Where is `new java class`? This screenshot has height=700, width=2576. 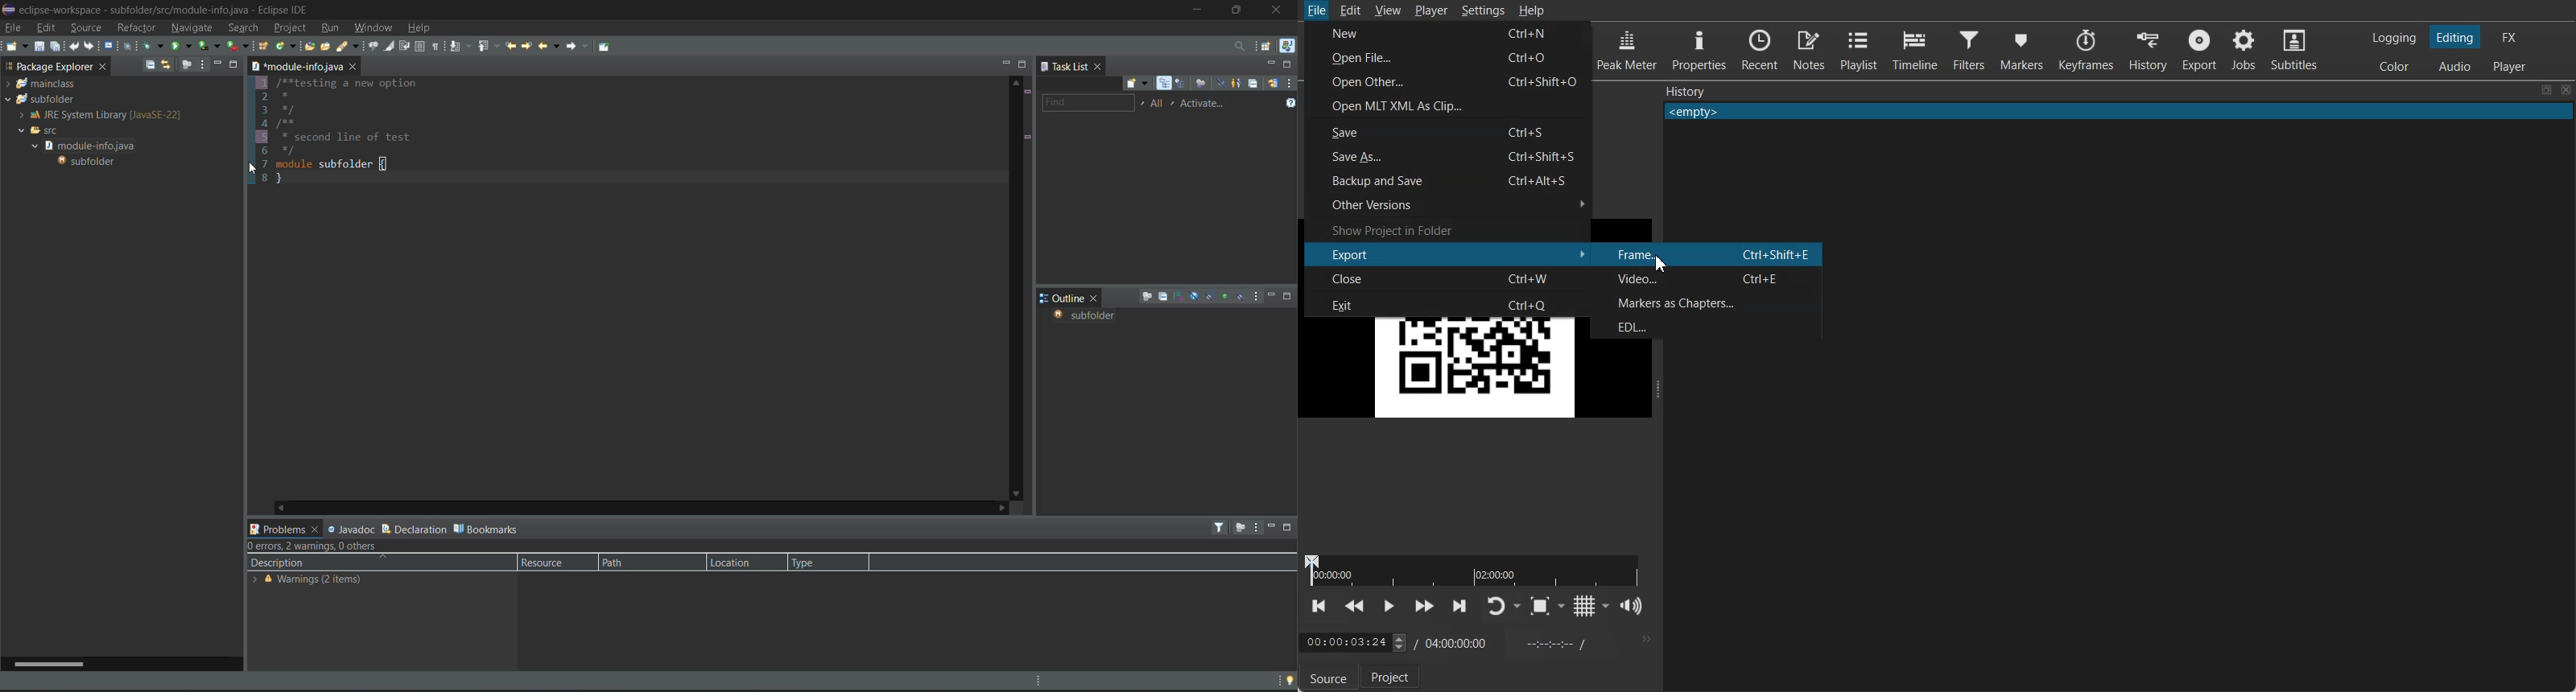
new java class is located at coordinates (285, 45).